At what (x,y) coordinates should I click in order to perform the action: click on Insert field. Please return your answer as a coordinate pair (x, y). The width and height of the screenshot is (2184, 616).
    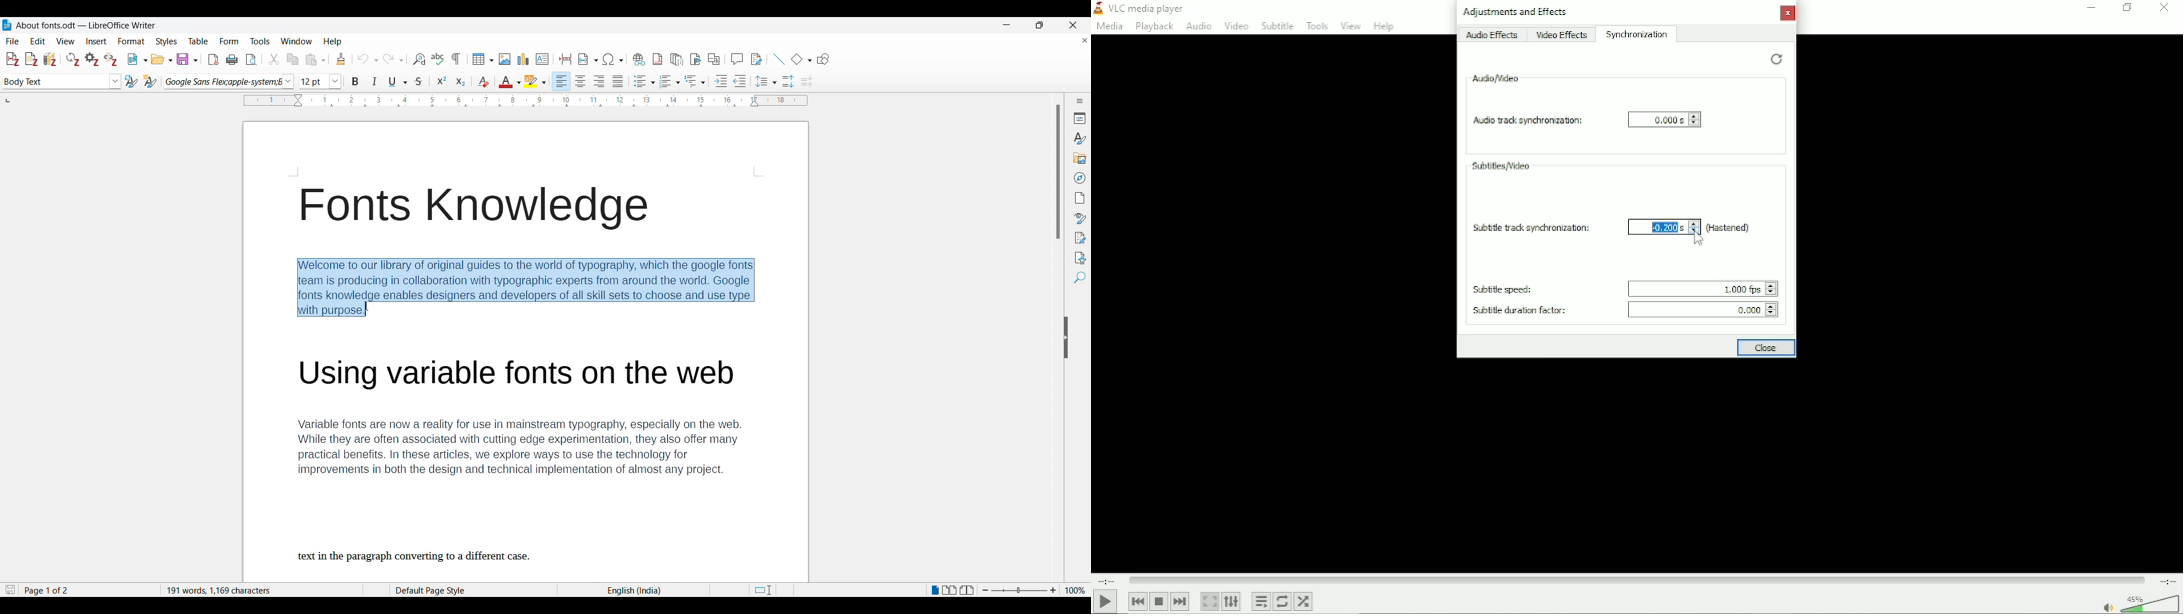
    Looking at the image, I should click on (588, 59).